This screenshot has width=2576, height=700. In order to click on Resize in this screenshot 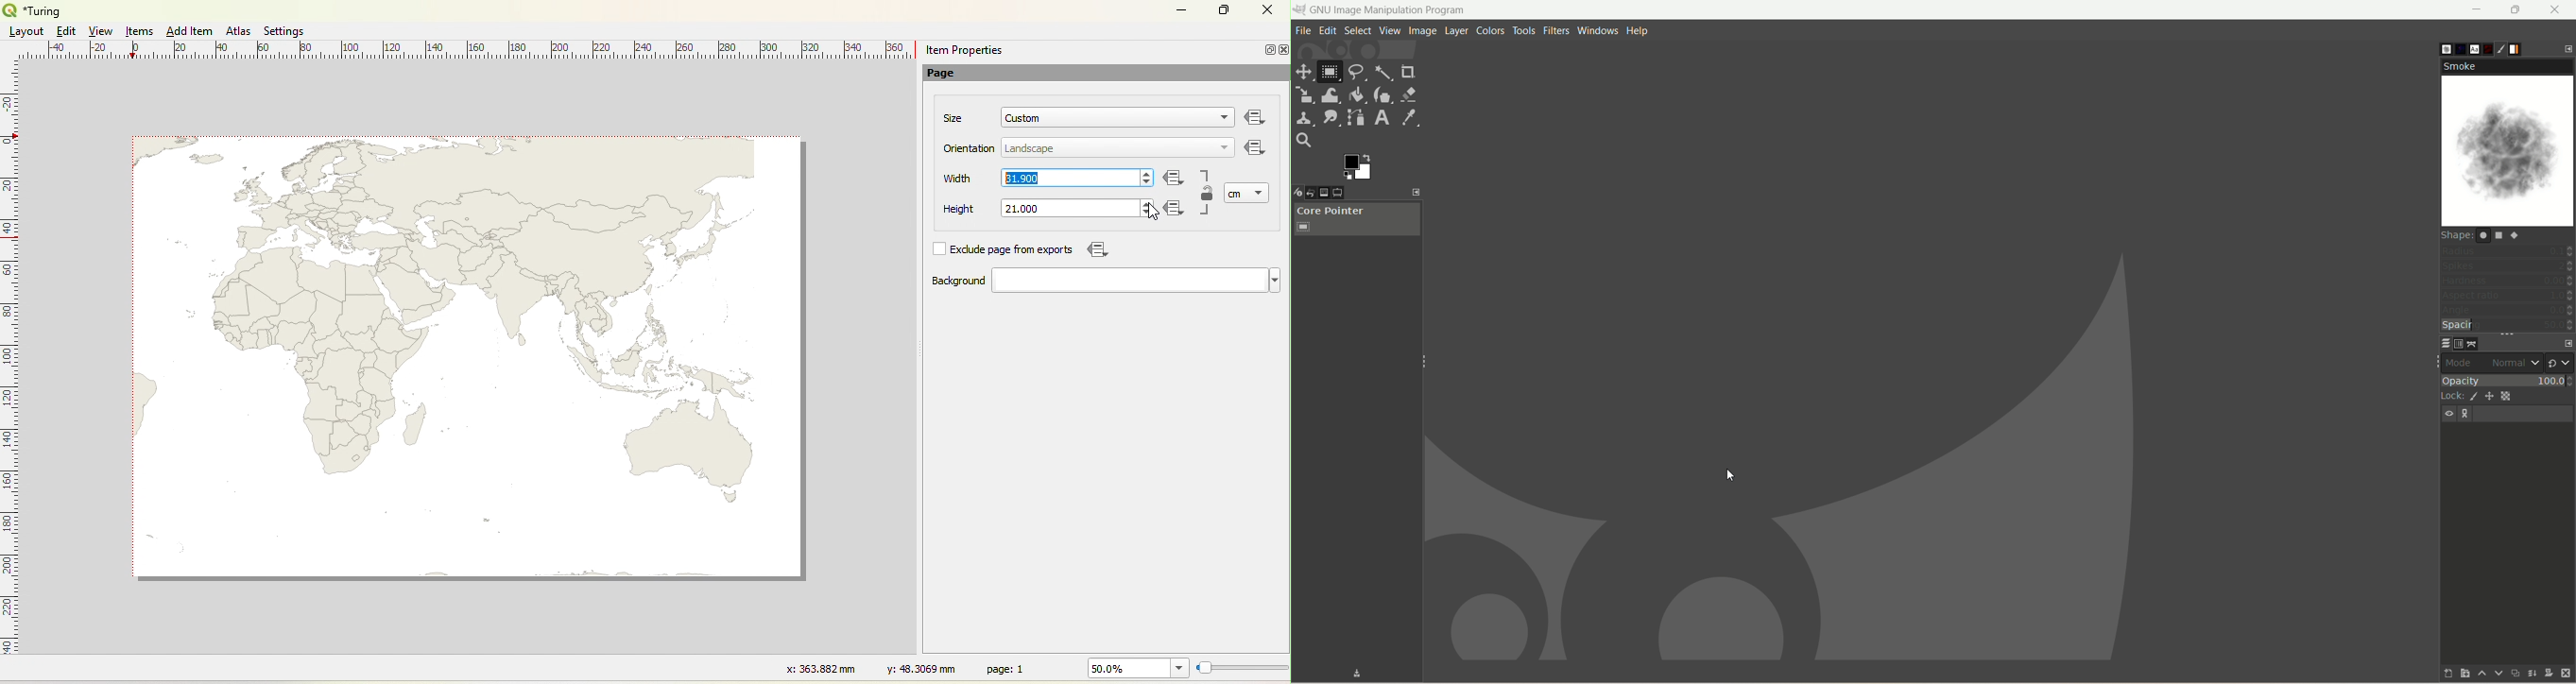, I will do `click(1243, 669)`.